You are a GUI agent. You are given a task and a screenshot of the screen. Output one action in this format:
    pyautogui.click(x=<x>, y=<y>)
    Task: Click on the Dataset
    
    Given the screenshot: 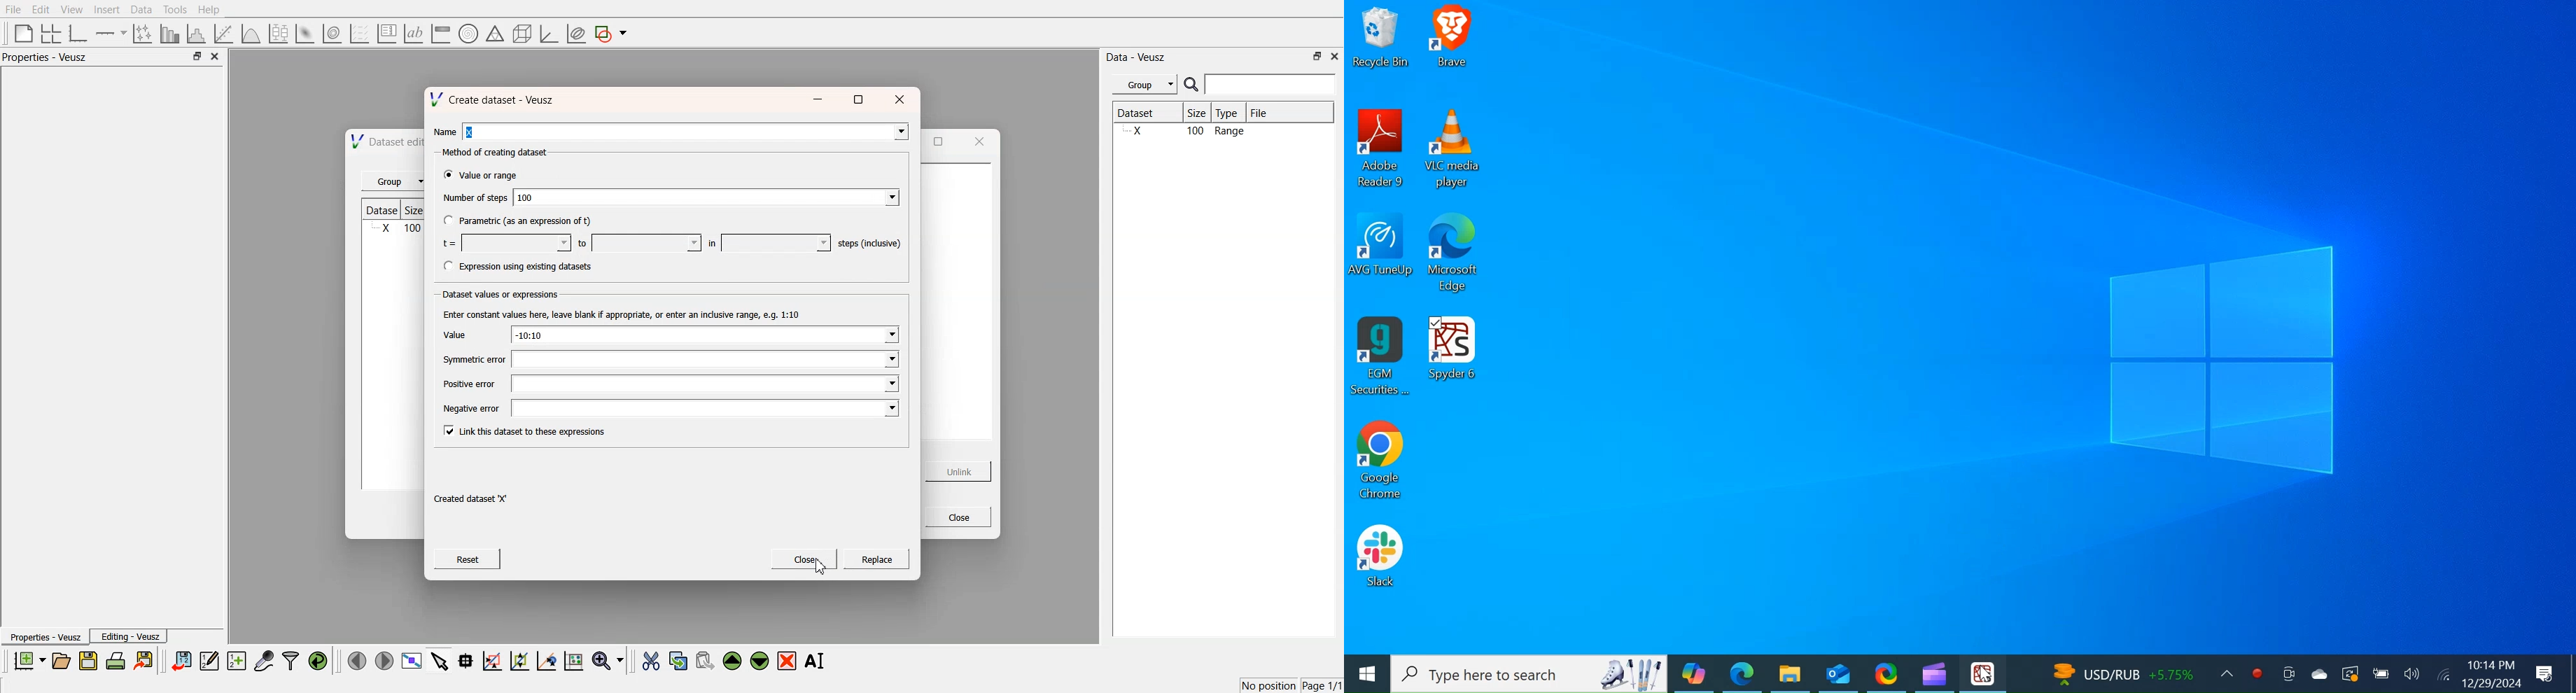 What is the action you would take?
    pyautogui.click(x=1147, y=114)
    